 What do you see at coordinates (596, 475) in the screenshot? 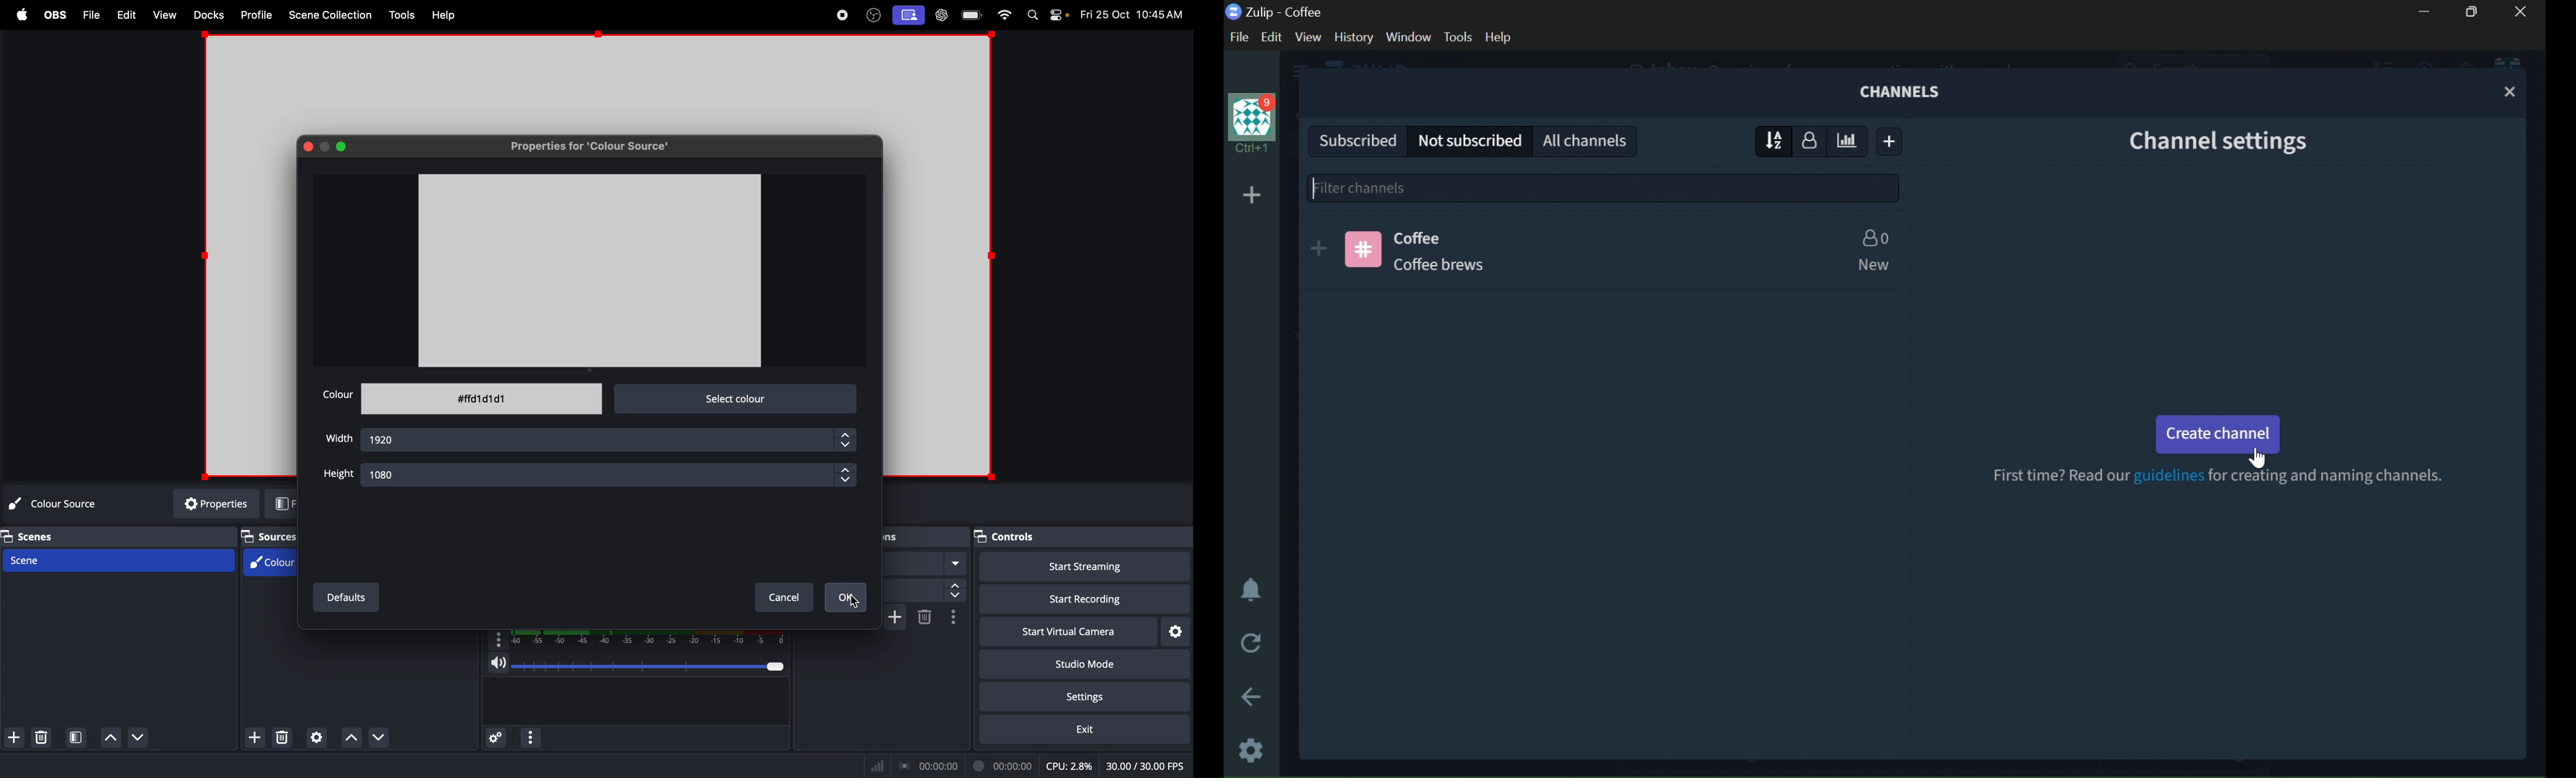
I see `1080` at bounding box center [596, 475].